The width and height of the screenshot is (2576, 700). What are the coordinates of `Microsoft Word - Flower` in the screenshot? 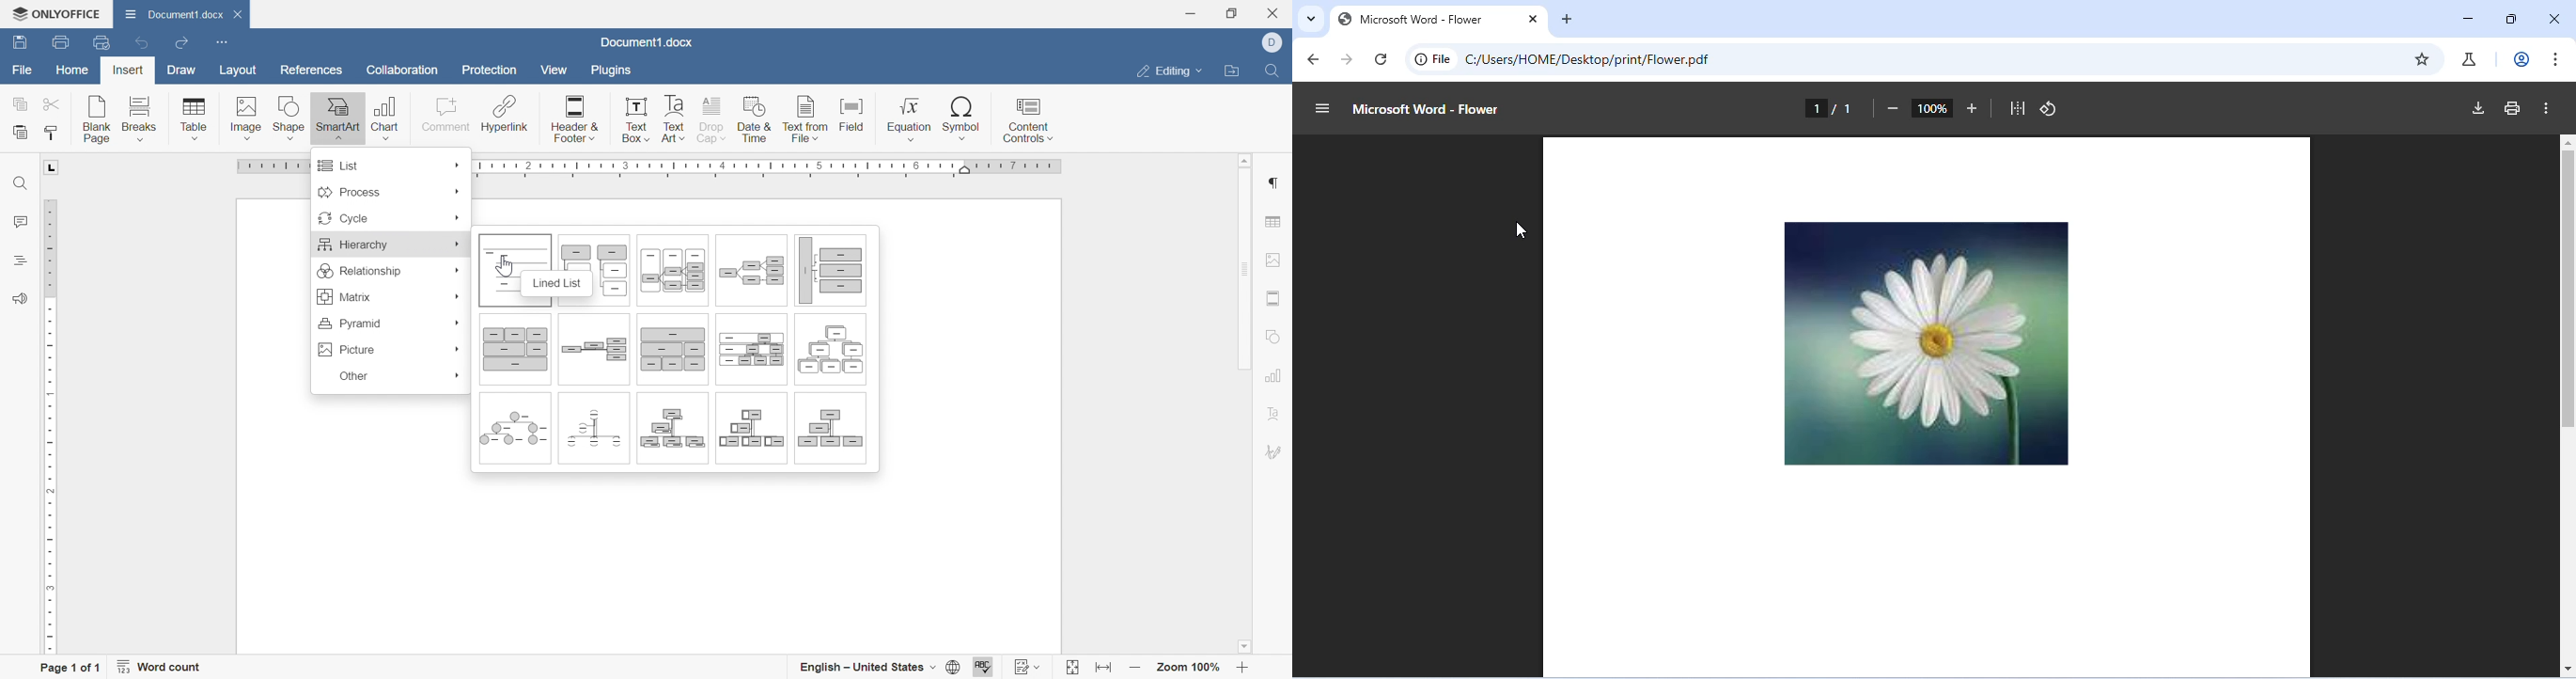 It's located at (1422, 20).